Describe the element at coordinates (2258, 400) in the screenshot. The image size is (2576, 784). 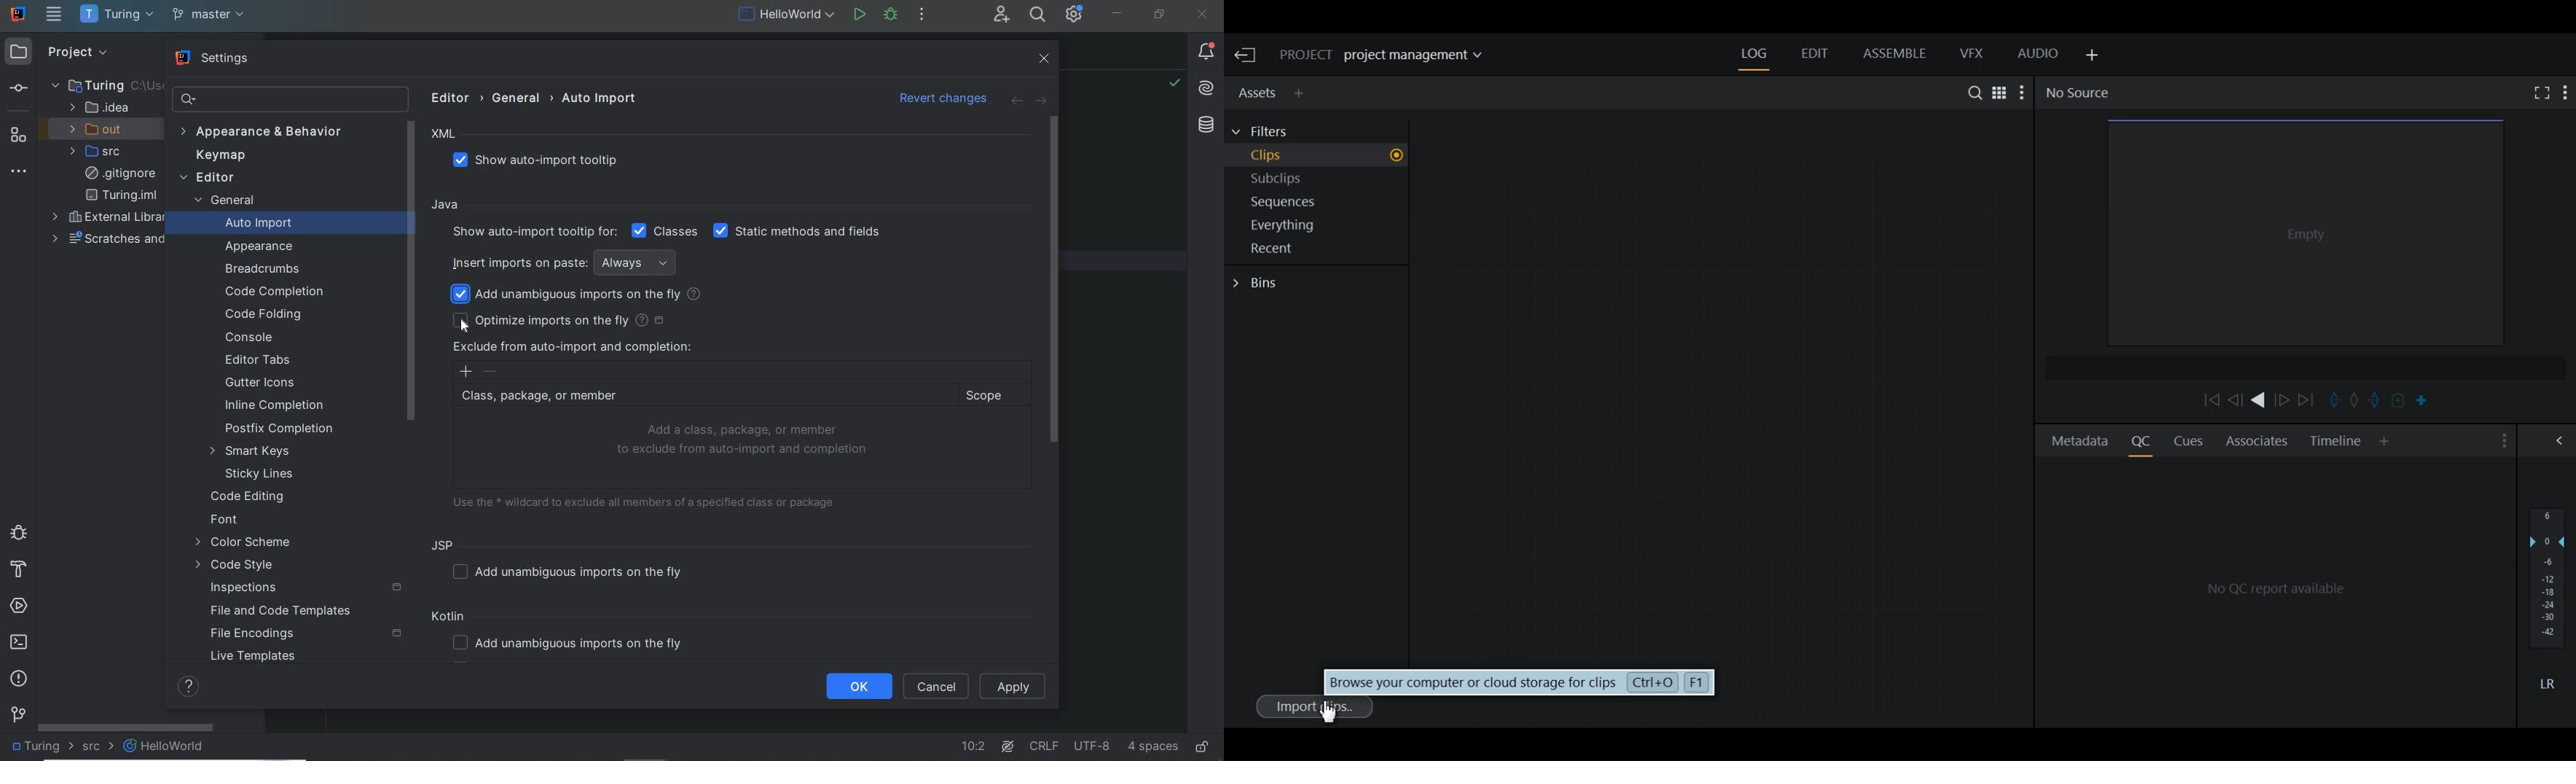
I see `Play` at that location.